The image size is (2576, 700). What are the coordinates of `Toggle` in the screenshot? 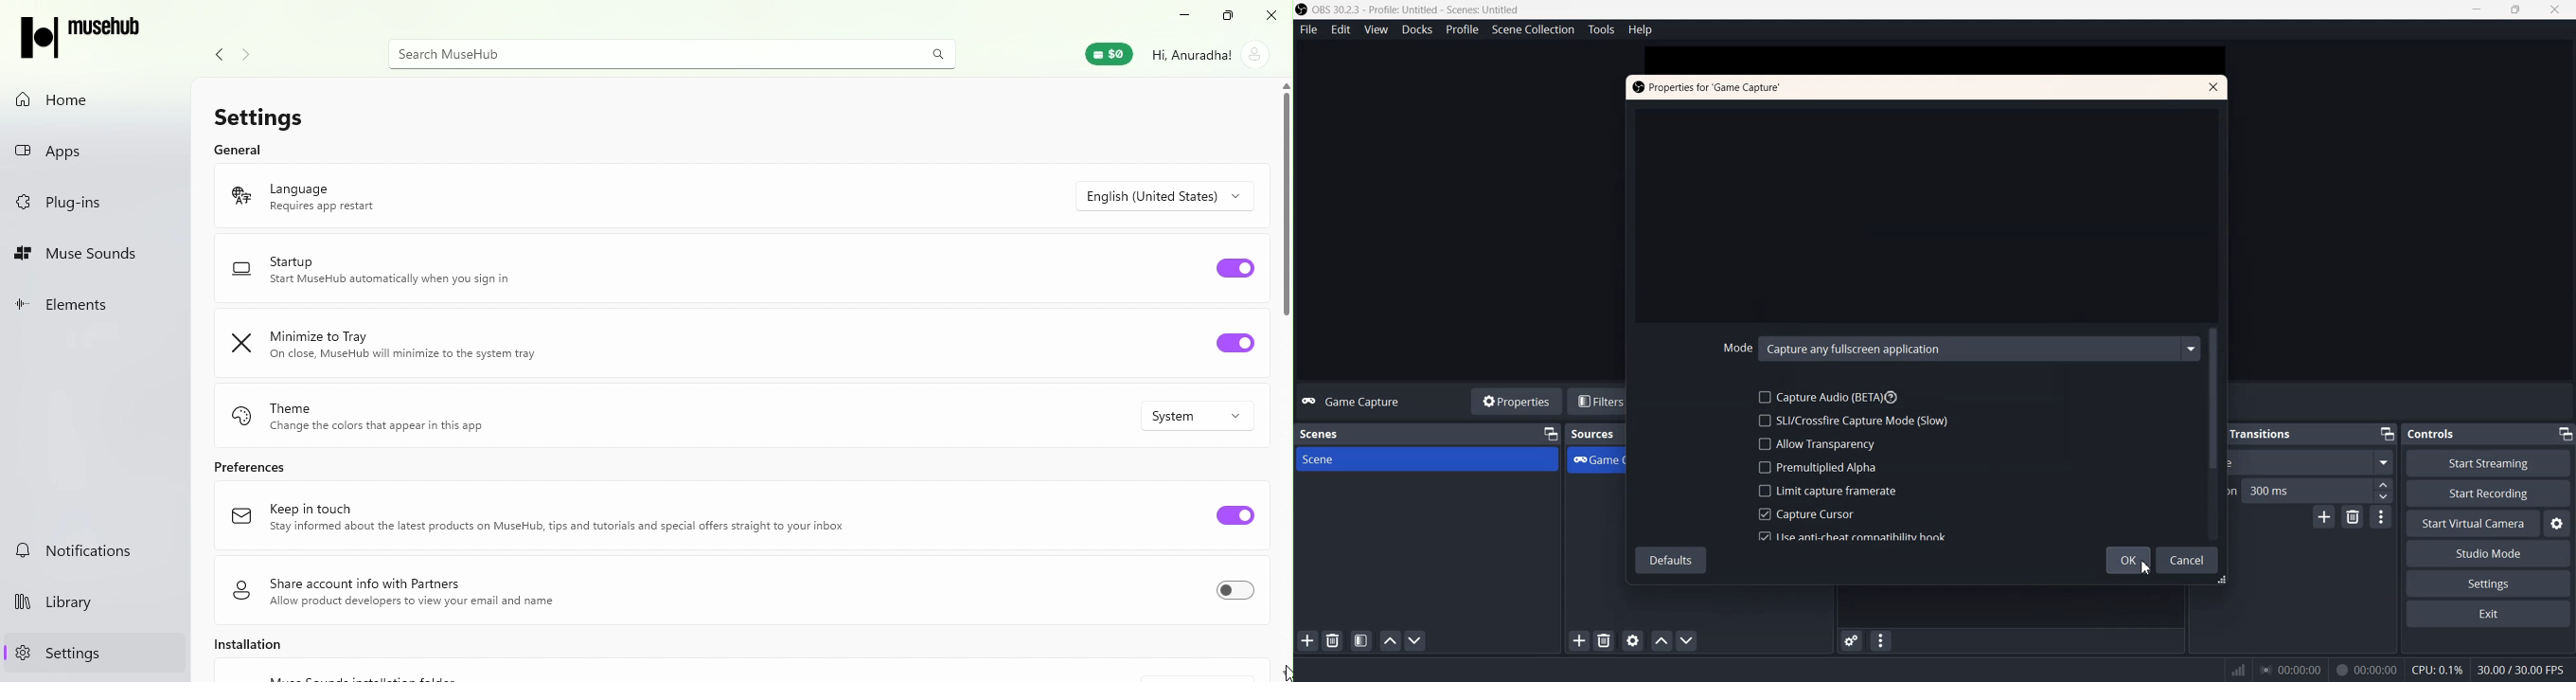 It's located at (1230, 344).